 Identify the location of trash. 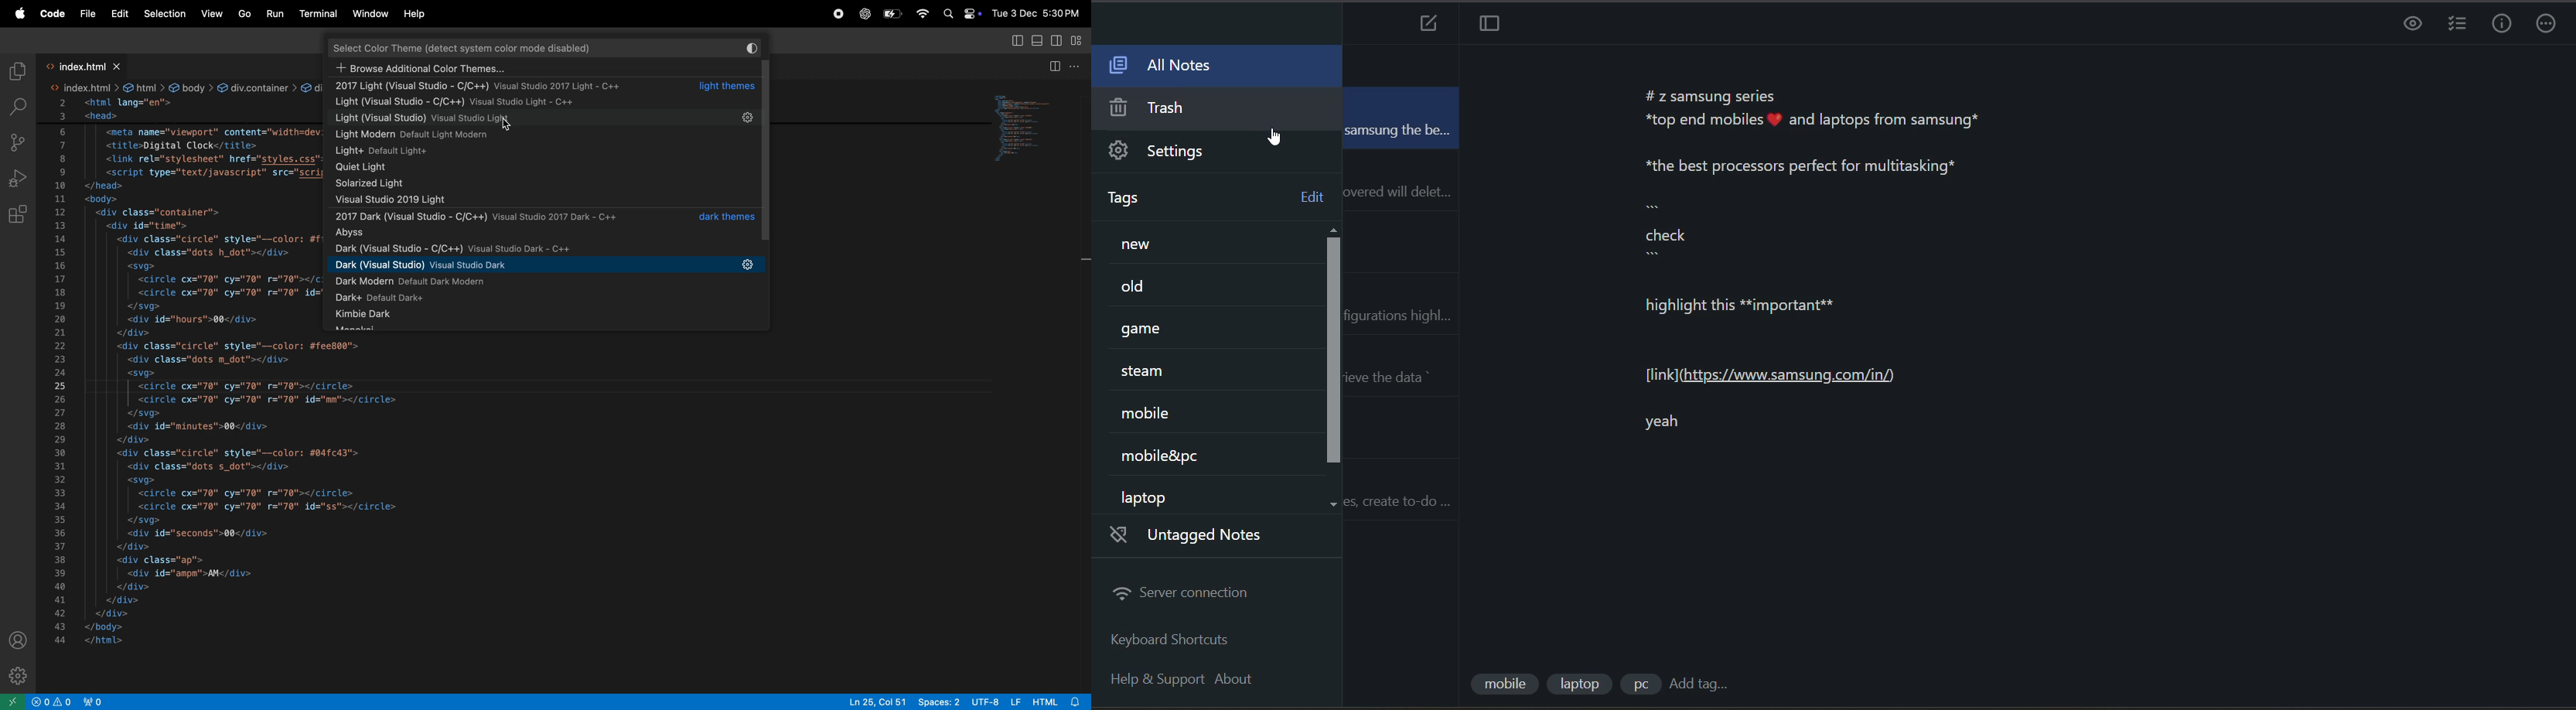
(1170, 108).